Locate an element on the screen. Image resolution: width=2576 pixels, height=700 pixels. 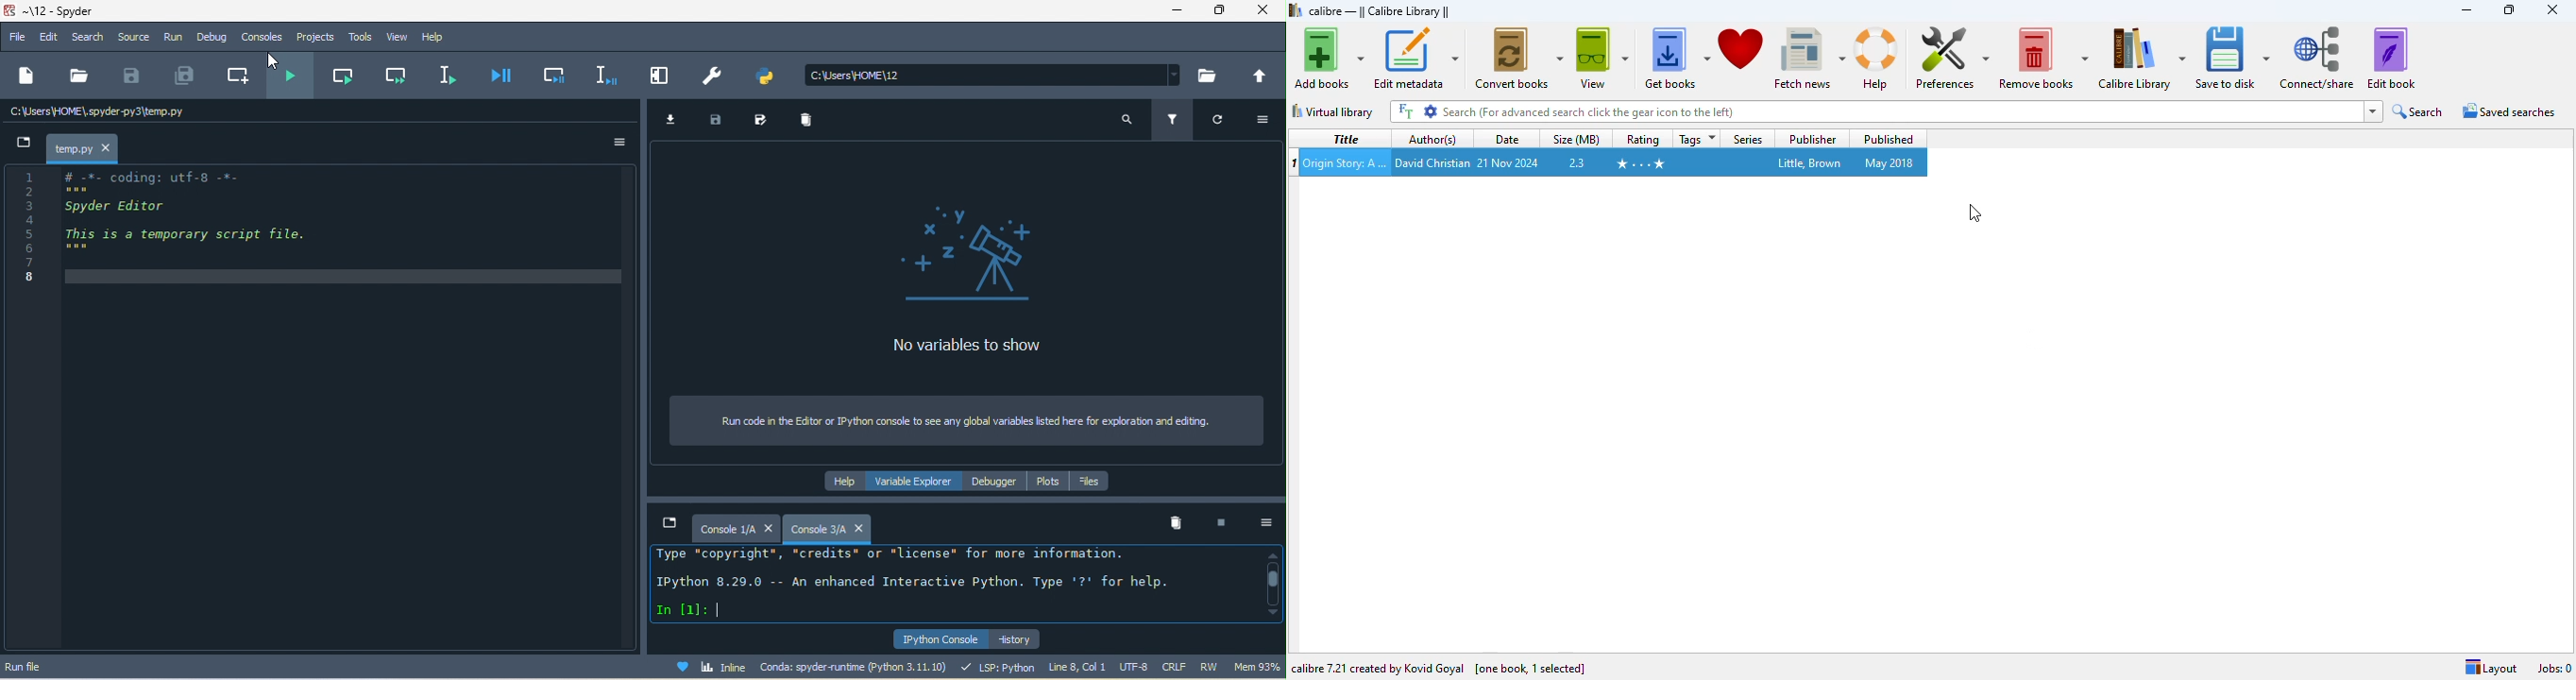
option is located at coordinates (619, 142).